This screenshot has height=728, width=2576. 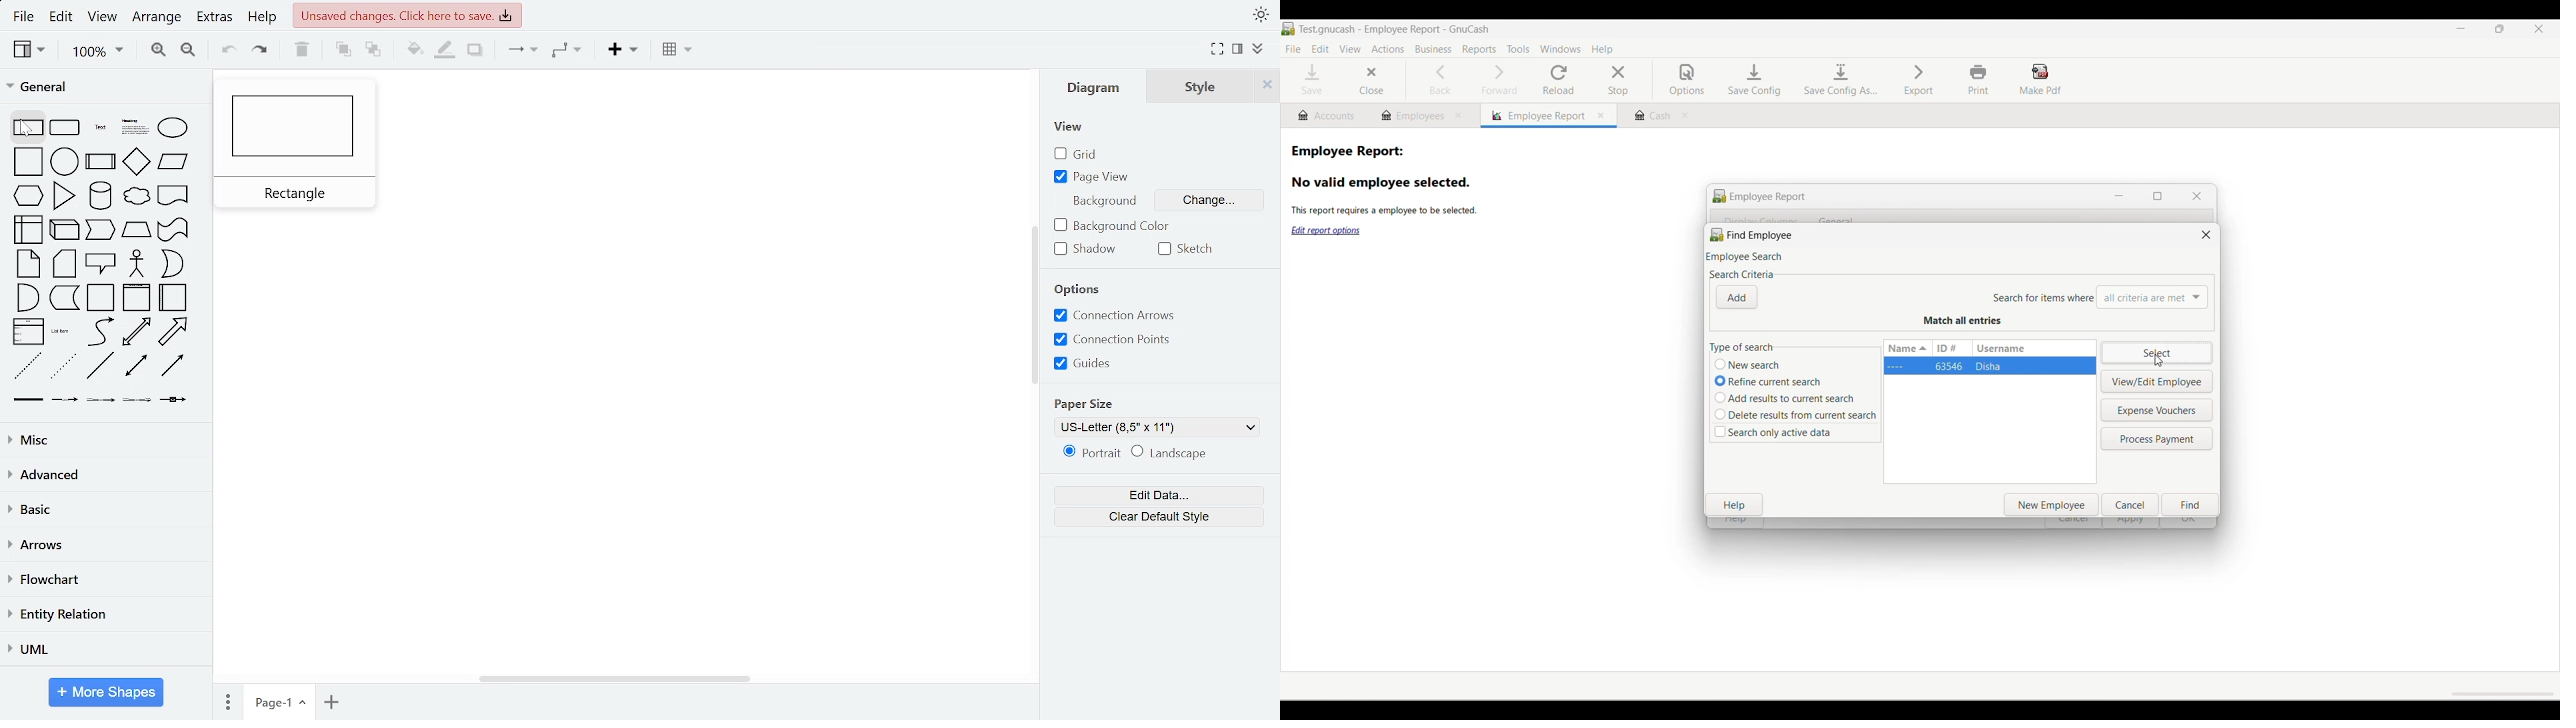 I want to click on current paper size, so click(x=1162, y=426).